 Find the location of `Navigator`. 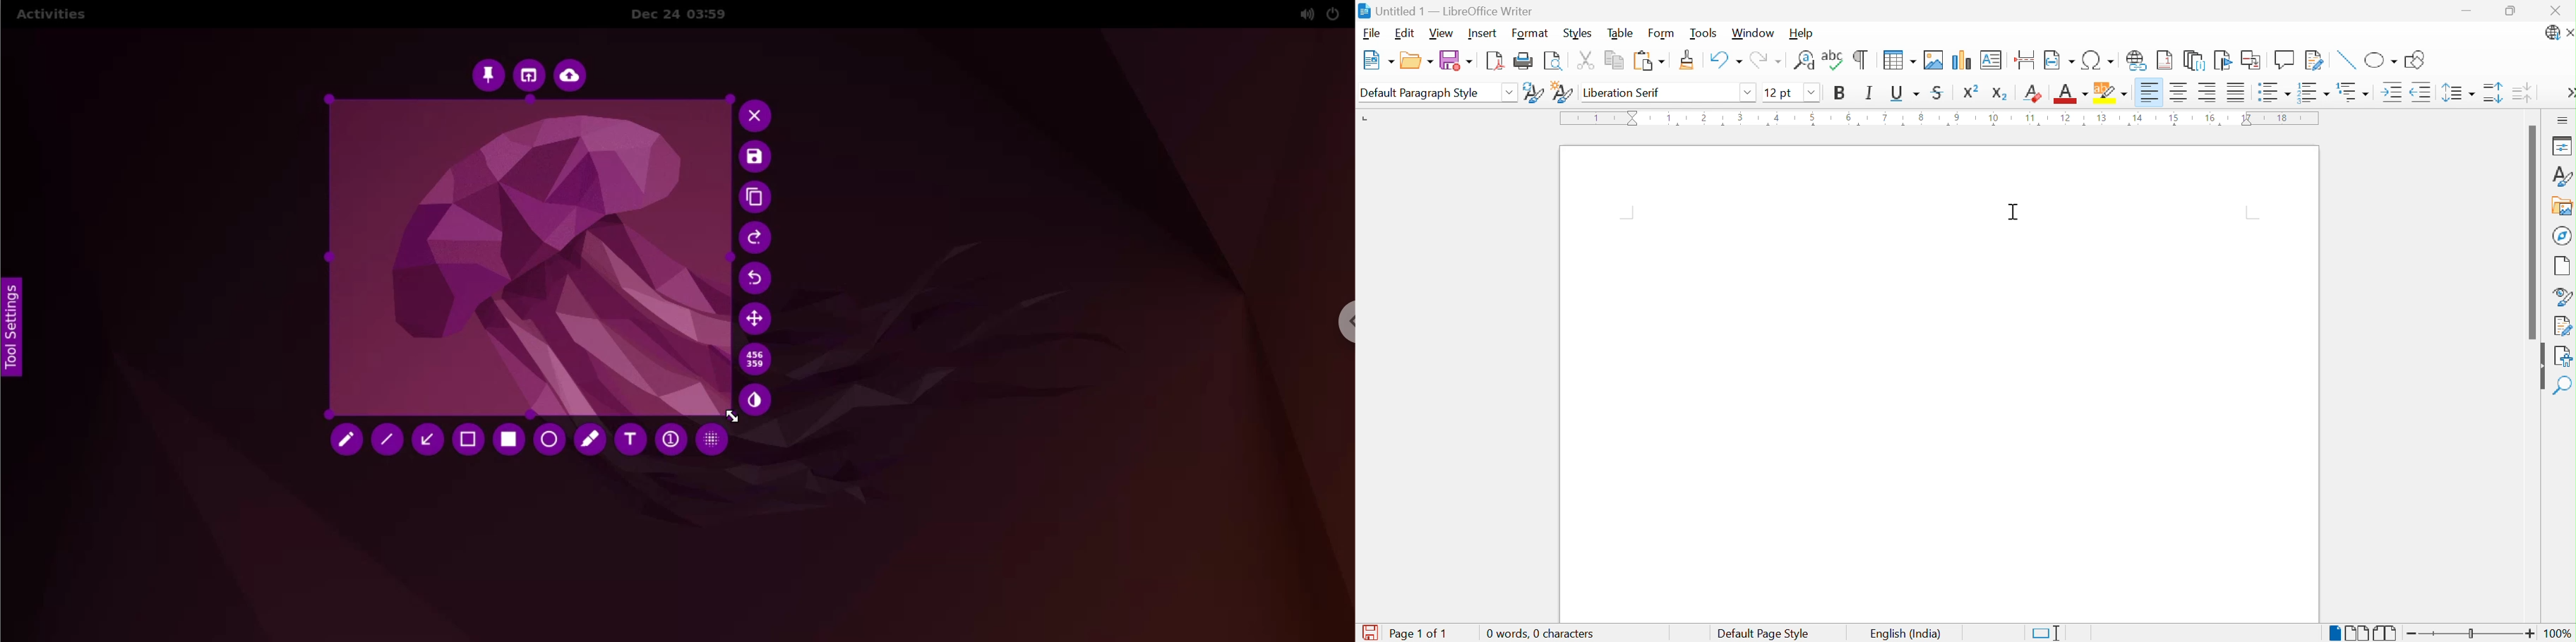

Navigator is located at coordinates (2564, 236).